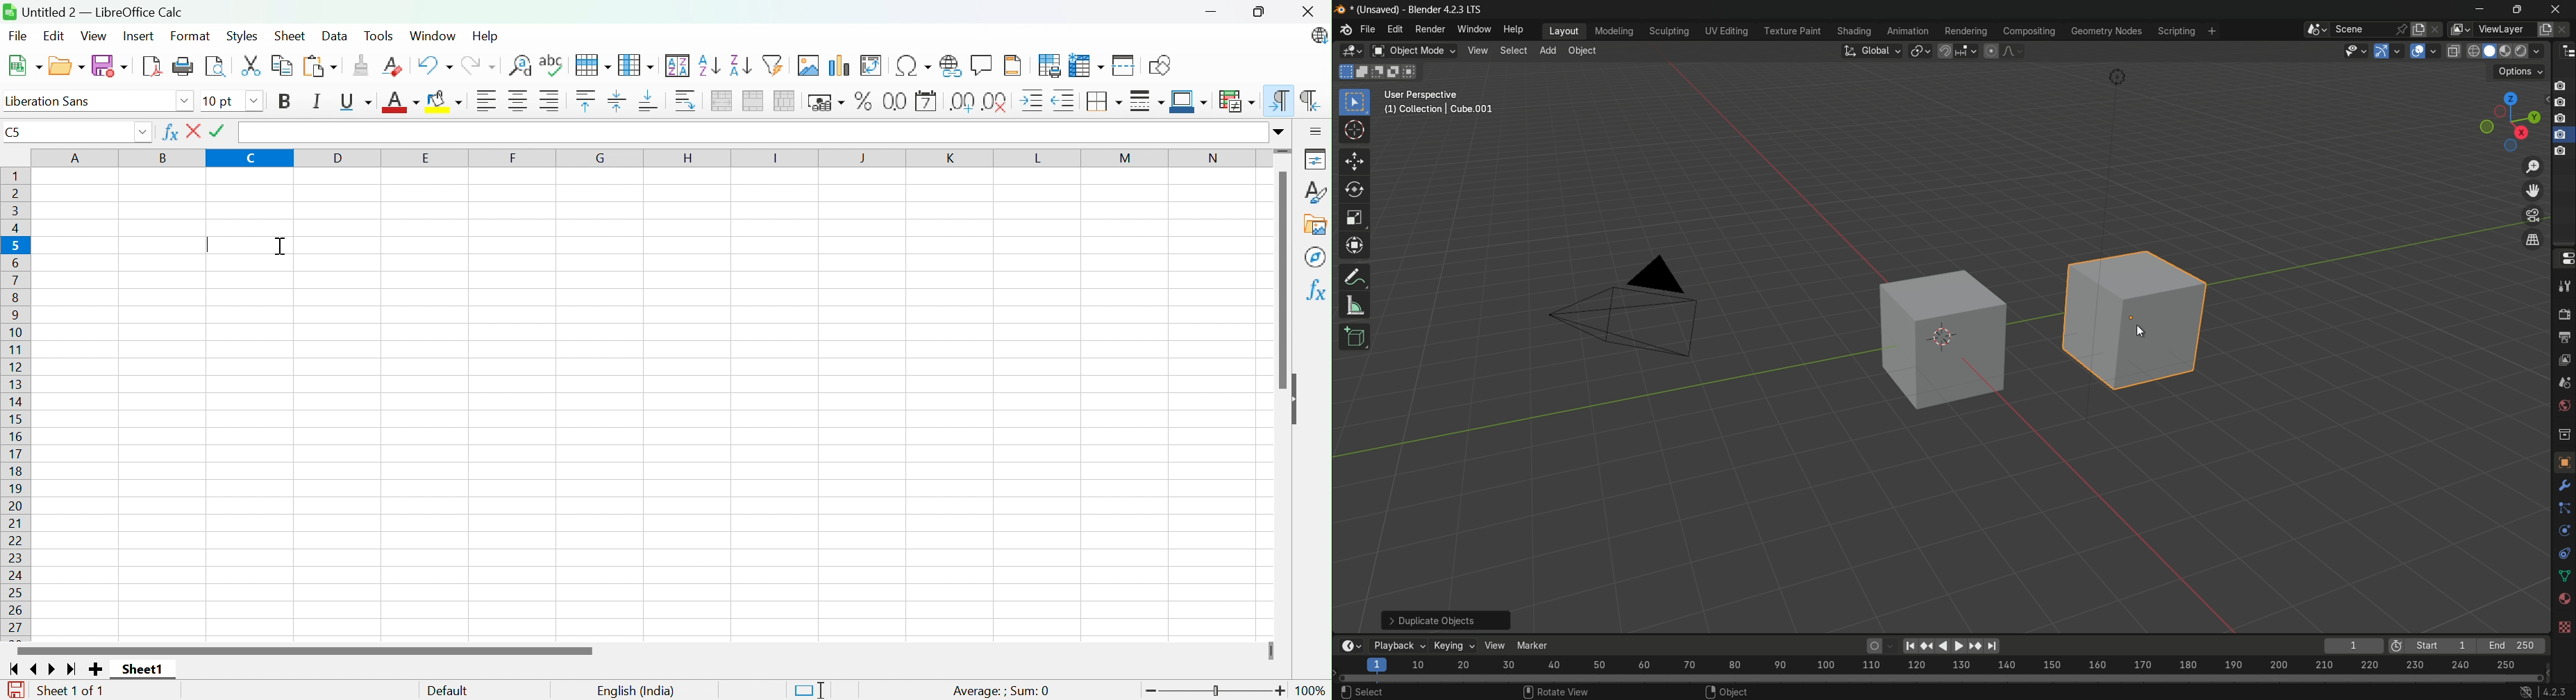 Image resolution: width=2576 pixels, height=700 pixels. What do you see at coordinates (2566, 52) in the screenshot?
I see `editor type` at bounding box center [2566, 52].